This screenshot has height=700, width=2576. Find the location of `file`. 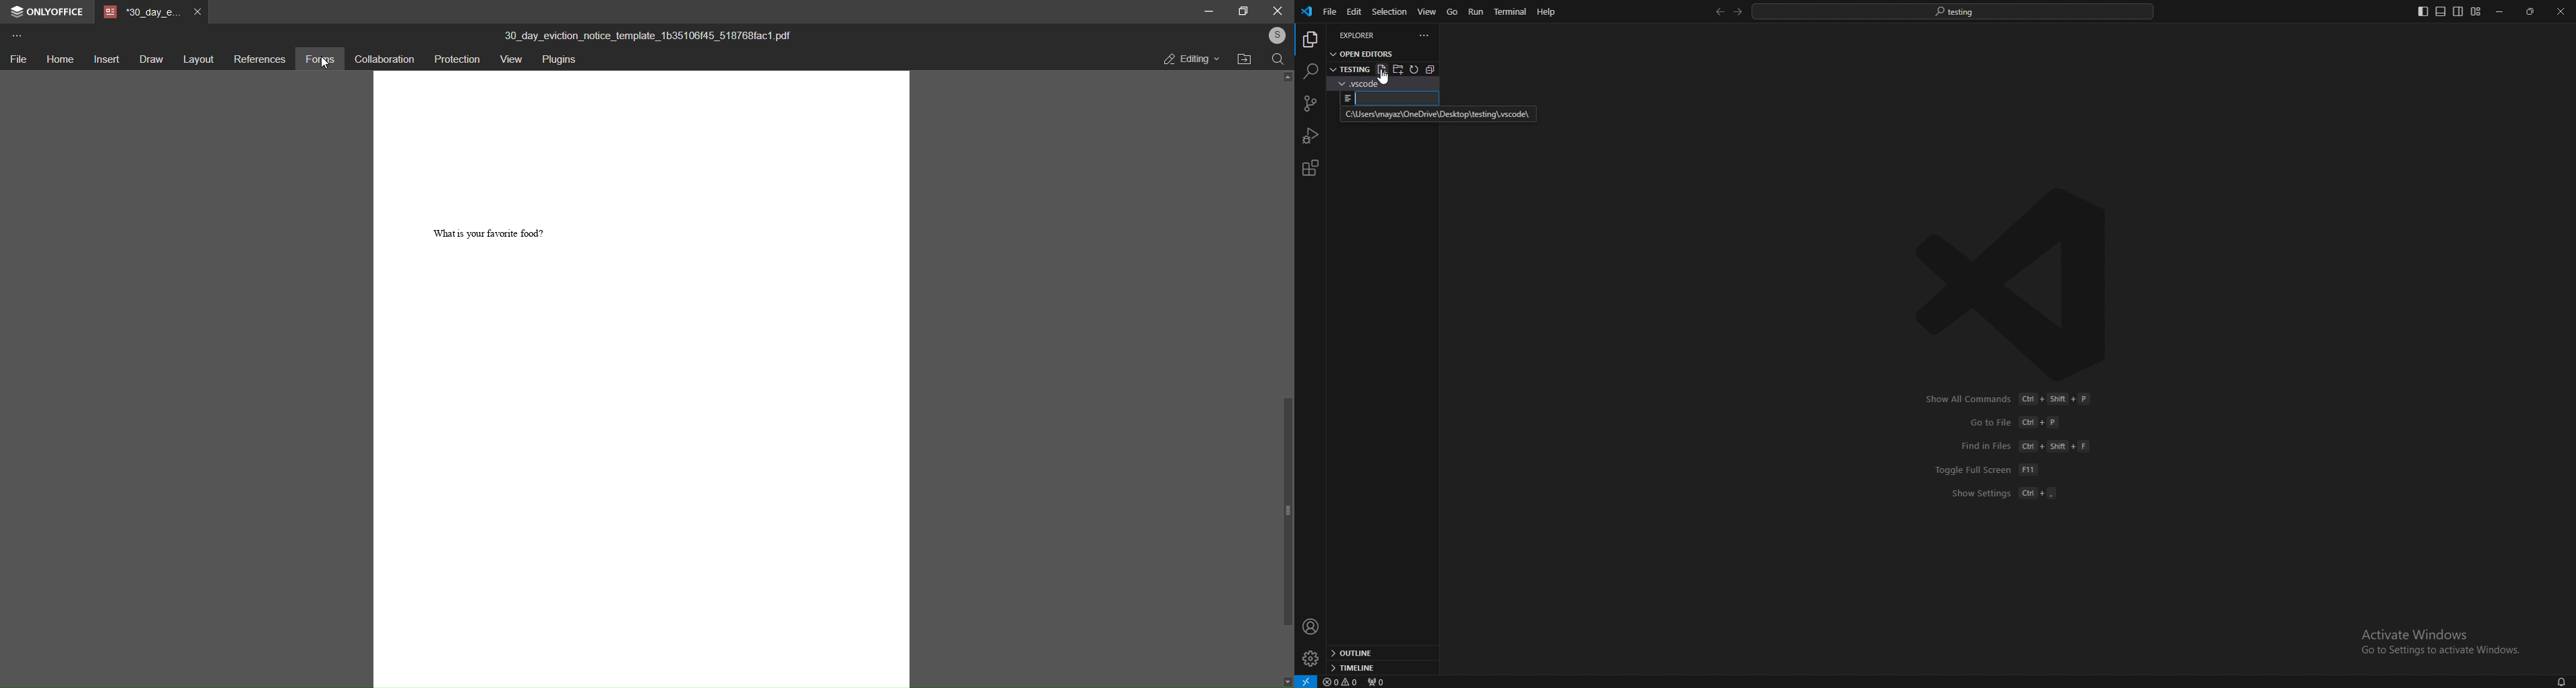

file is located at coordinates (1328, 12).